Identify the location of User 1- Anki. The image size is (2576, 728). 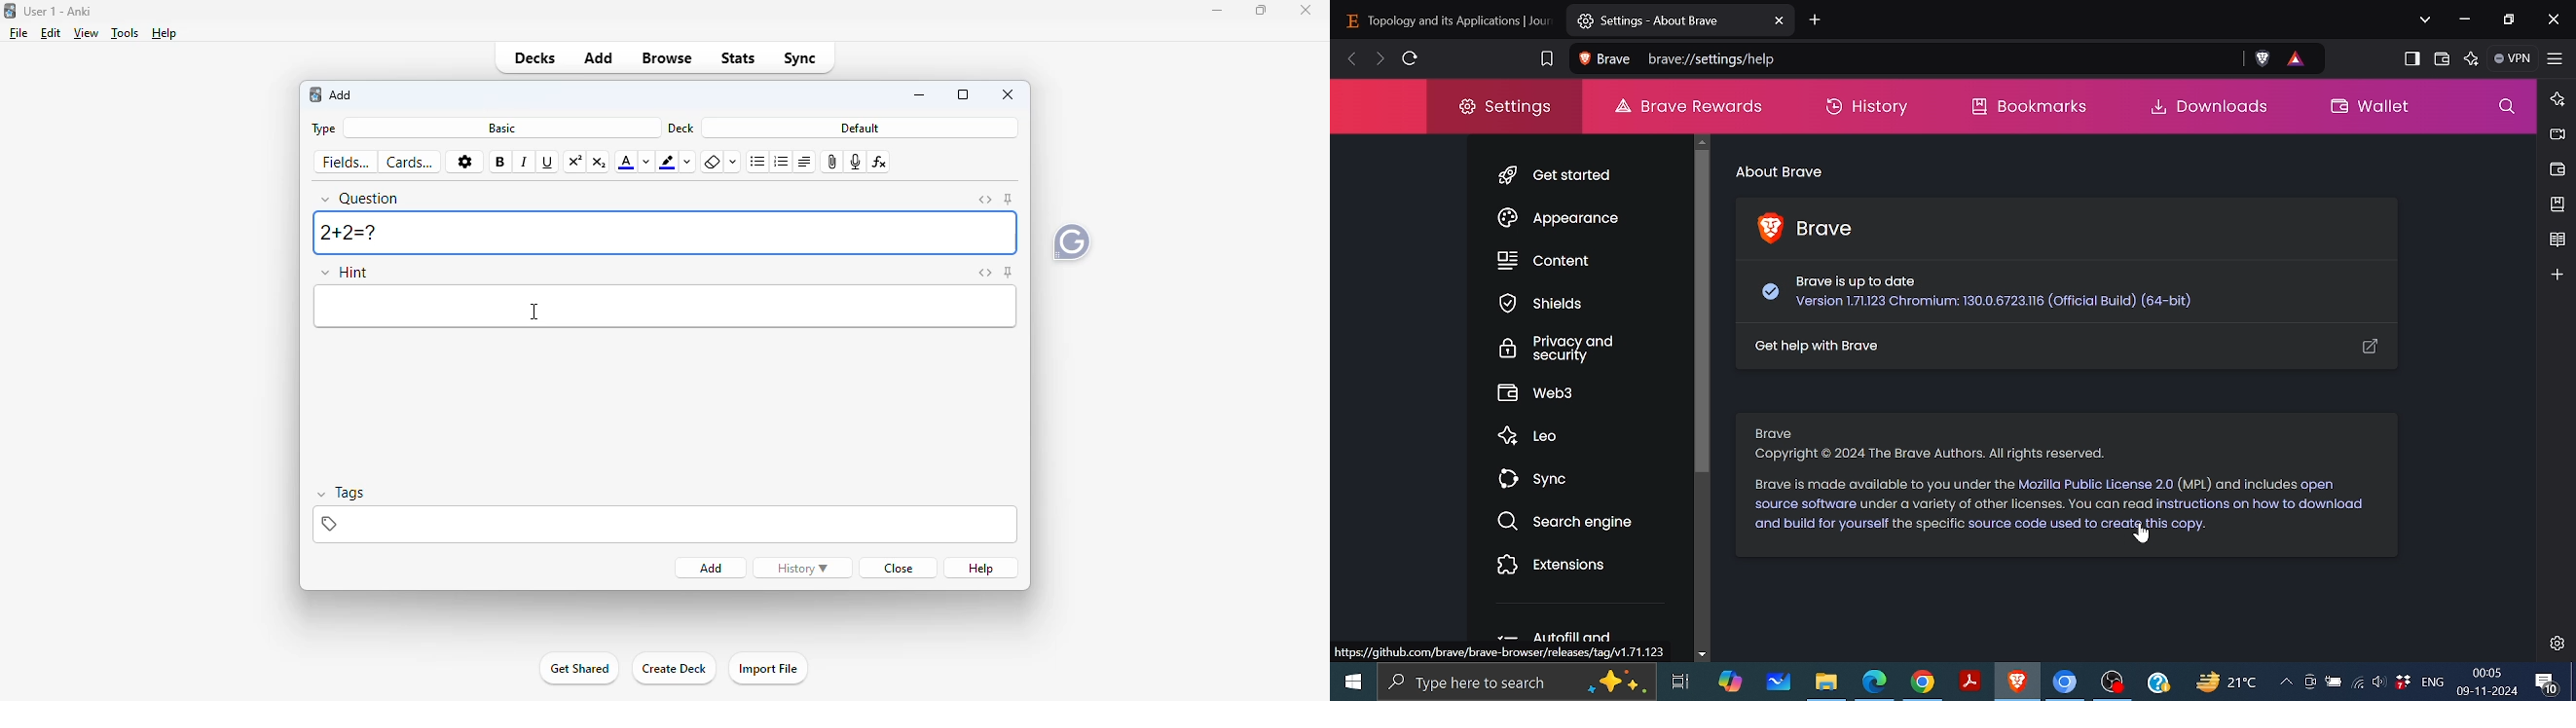
(59, 11).